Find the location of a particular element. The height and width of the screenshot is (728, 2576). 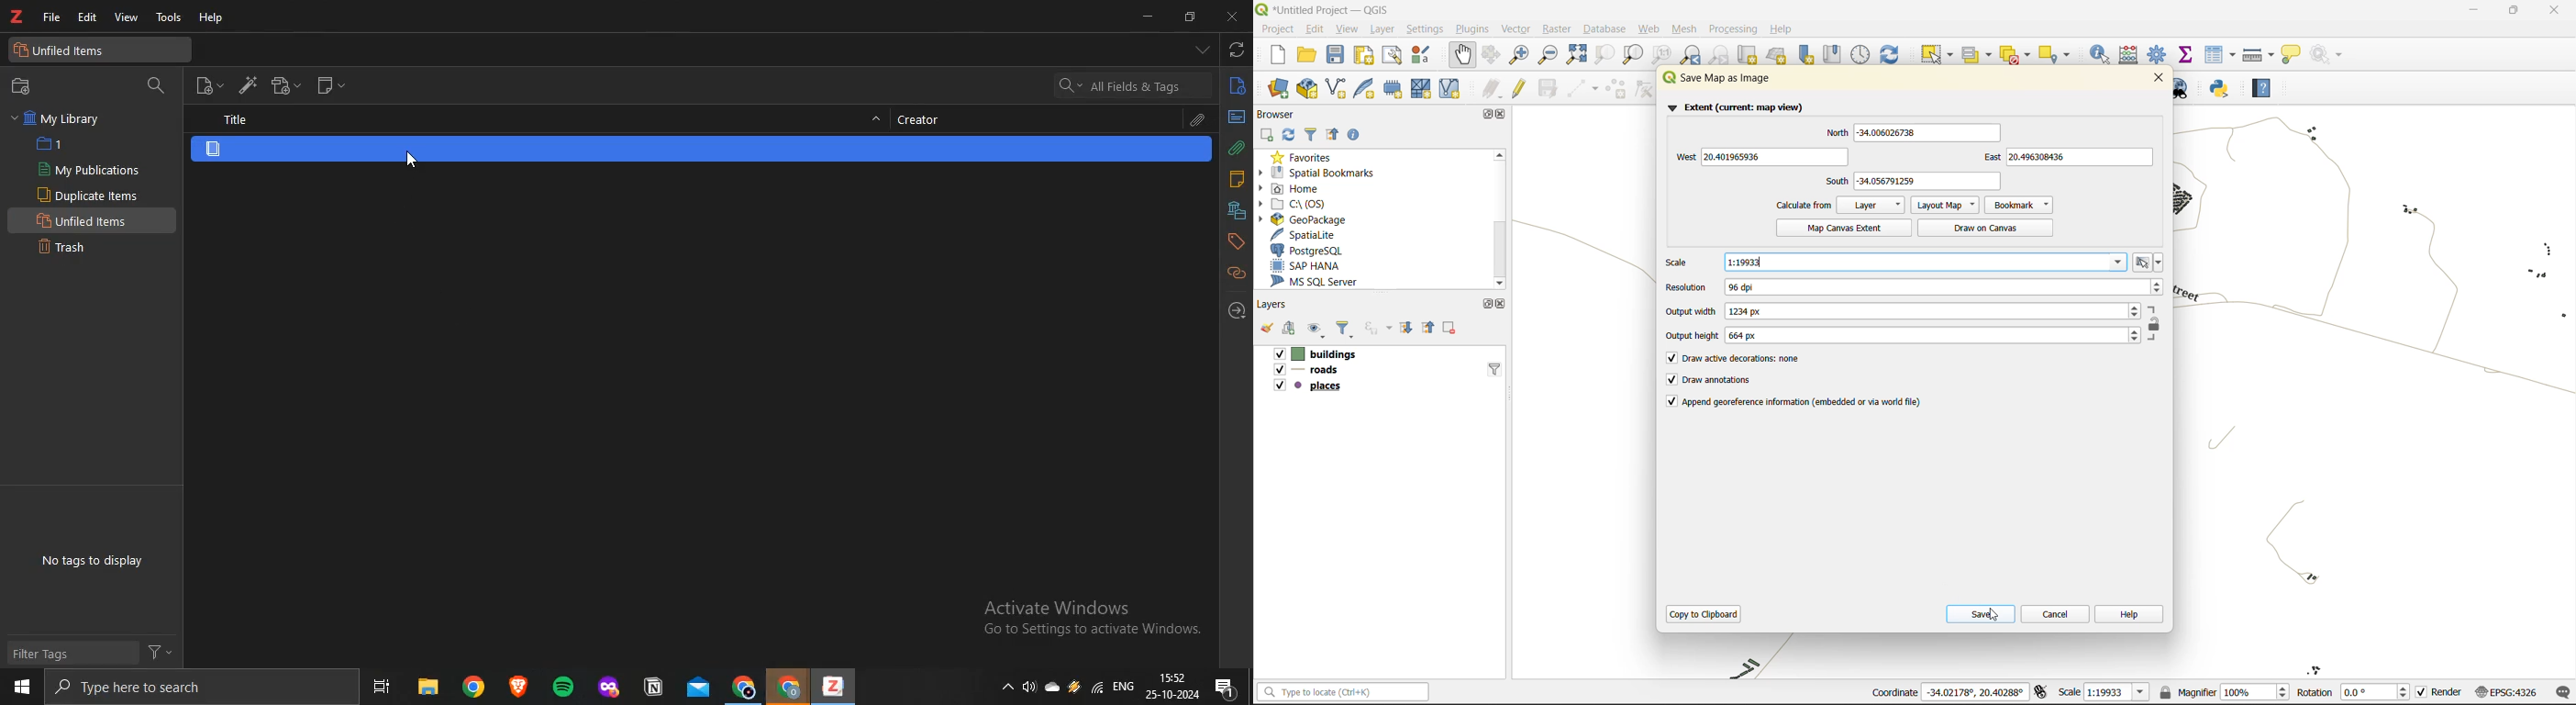

show hidden icons is located at coordinates (1005, 685).